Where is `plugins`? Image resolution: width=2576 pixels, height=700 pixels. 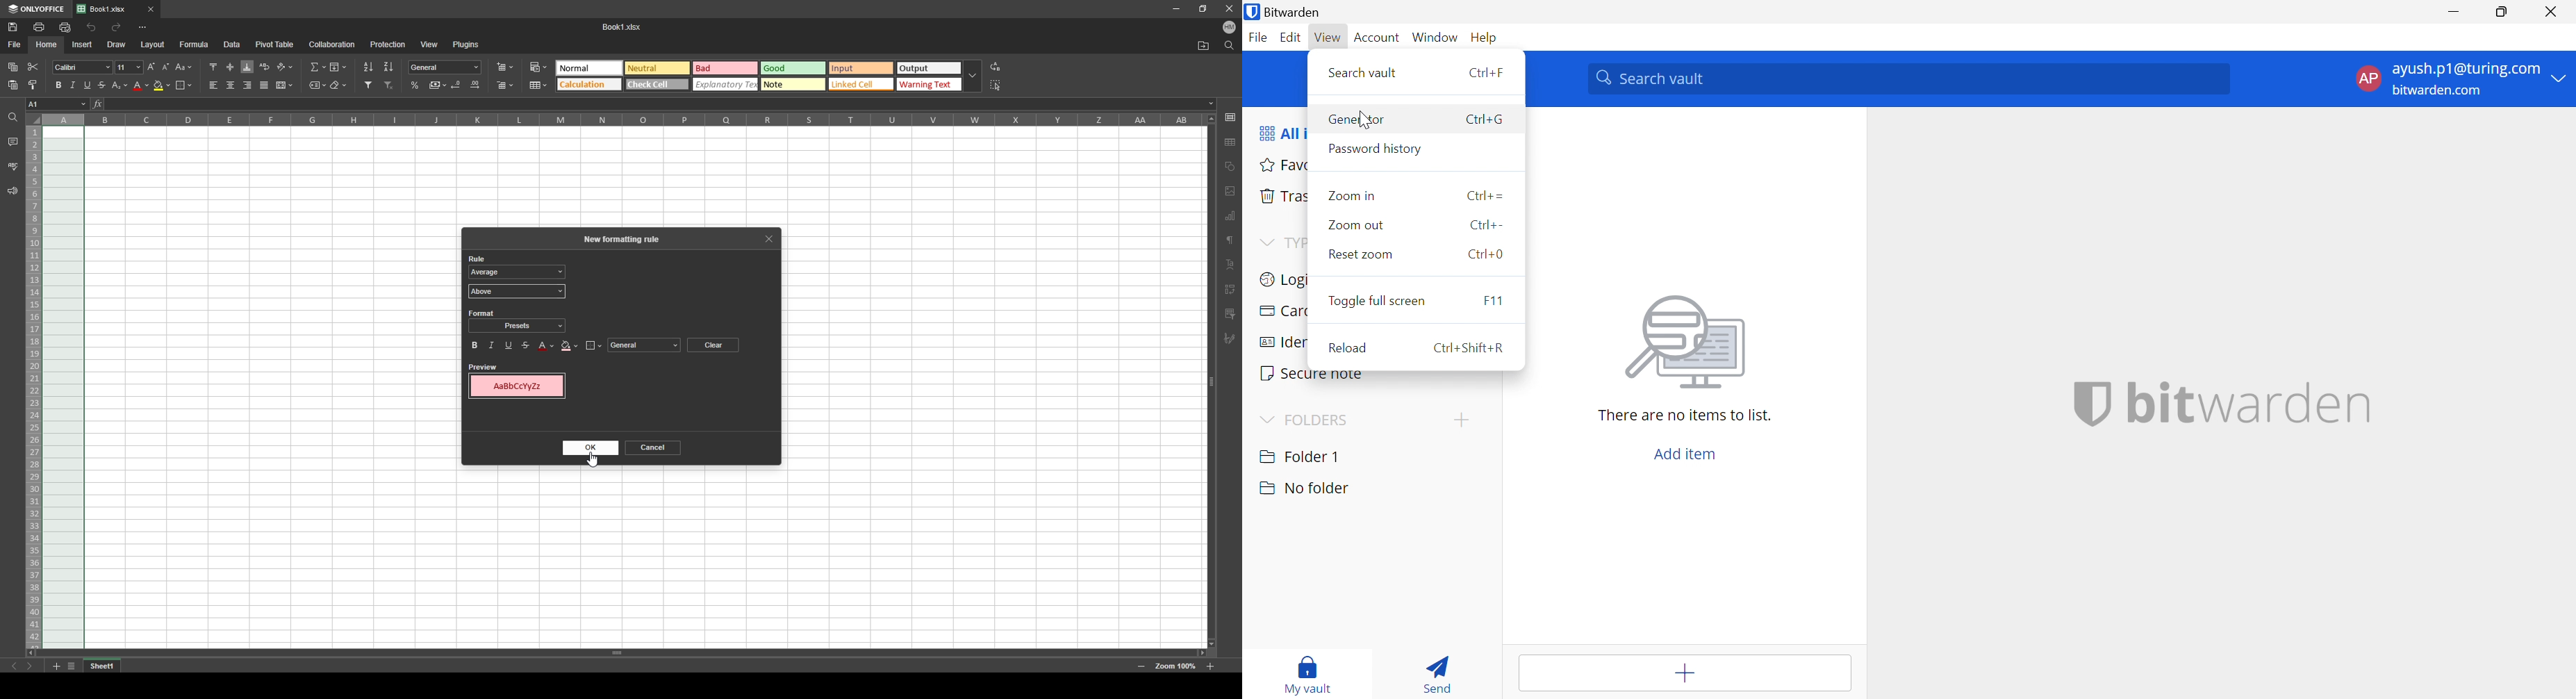 plugins is located at coordinates (467, 43).